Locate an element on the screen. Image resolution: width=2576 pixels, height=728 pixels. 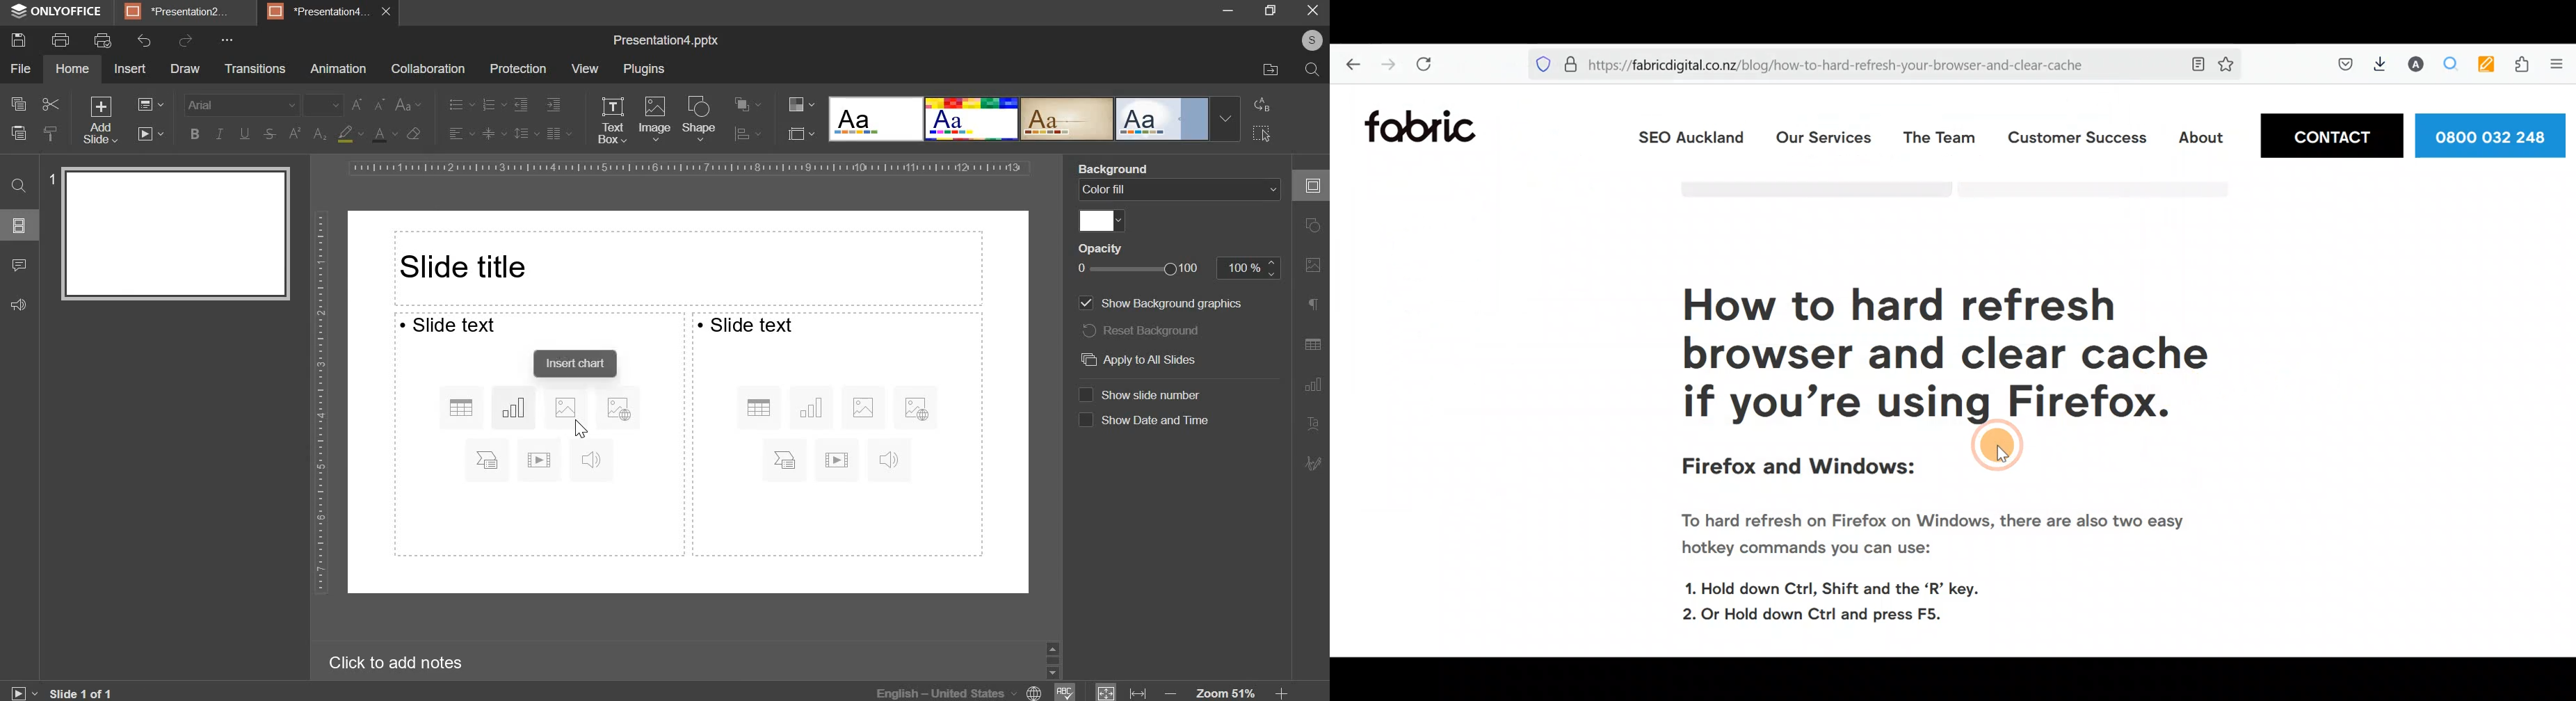
strikethrough is located at coordinates (269, 135).